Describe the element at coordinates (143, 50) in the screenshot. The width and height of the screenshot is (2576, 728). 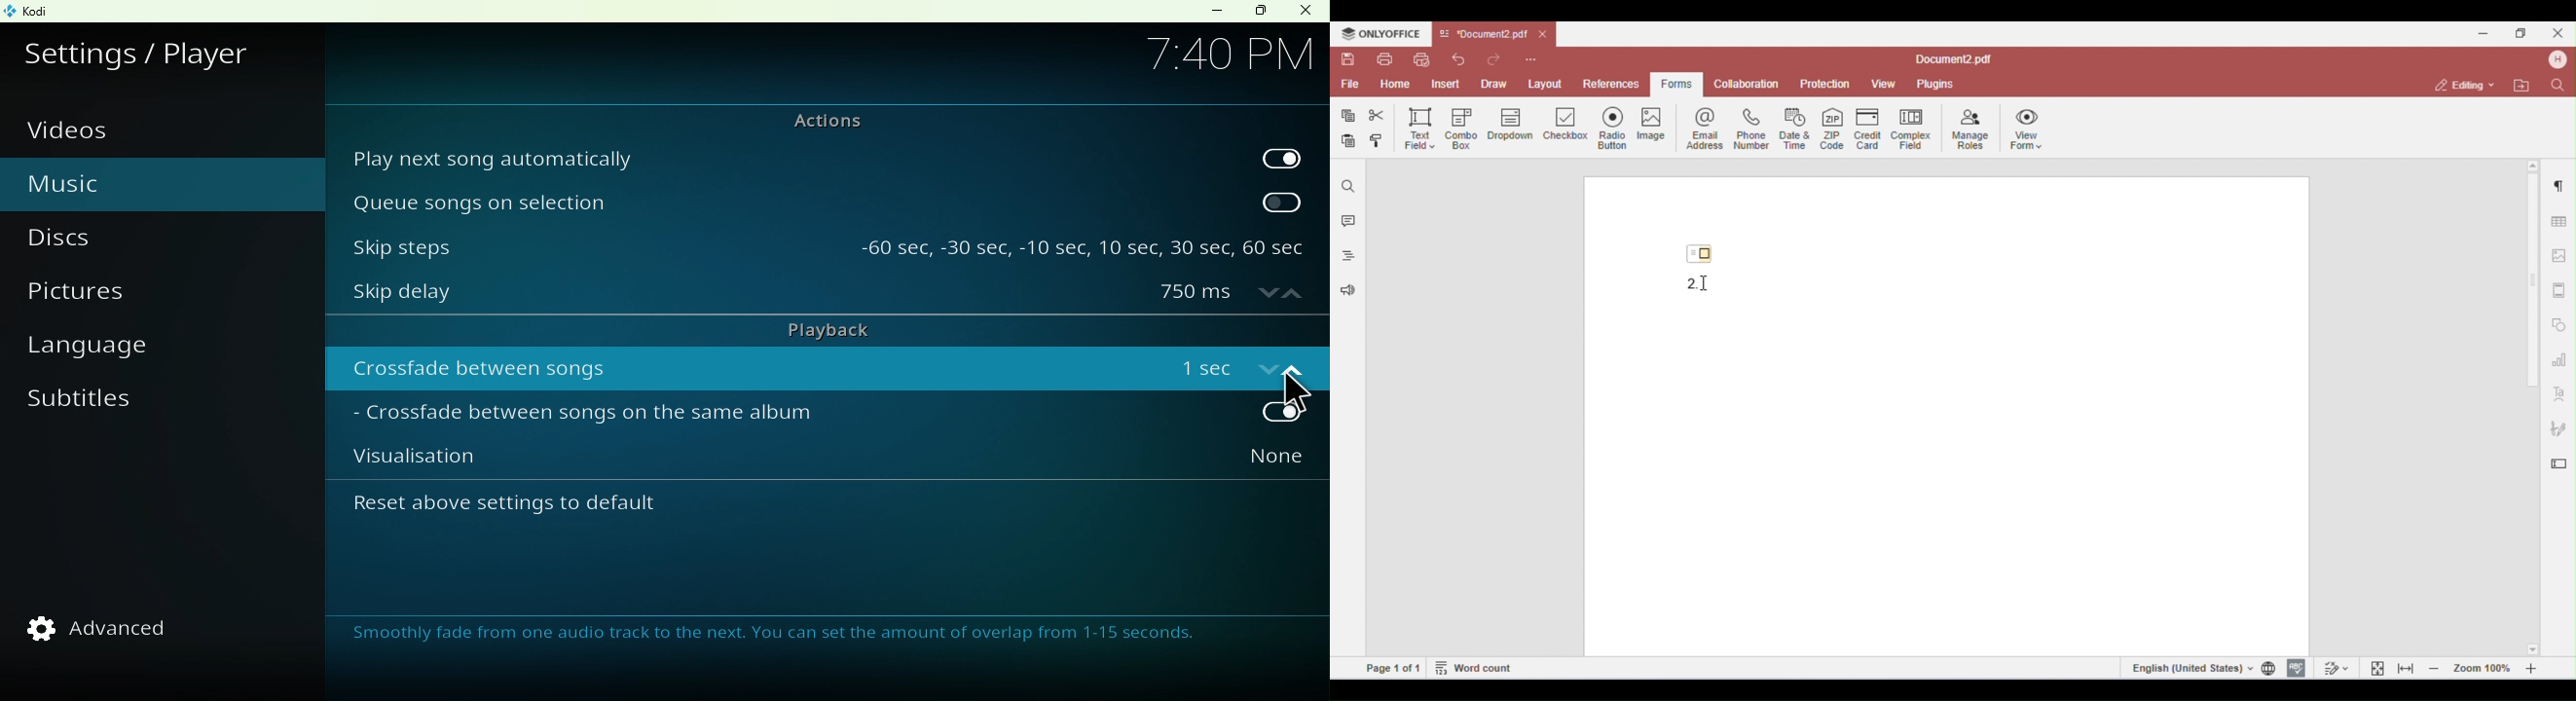
I see `Settings/Player` at that location.